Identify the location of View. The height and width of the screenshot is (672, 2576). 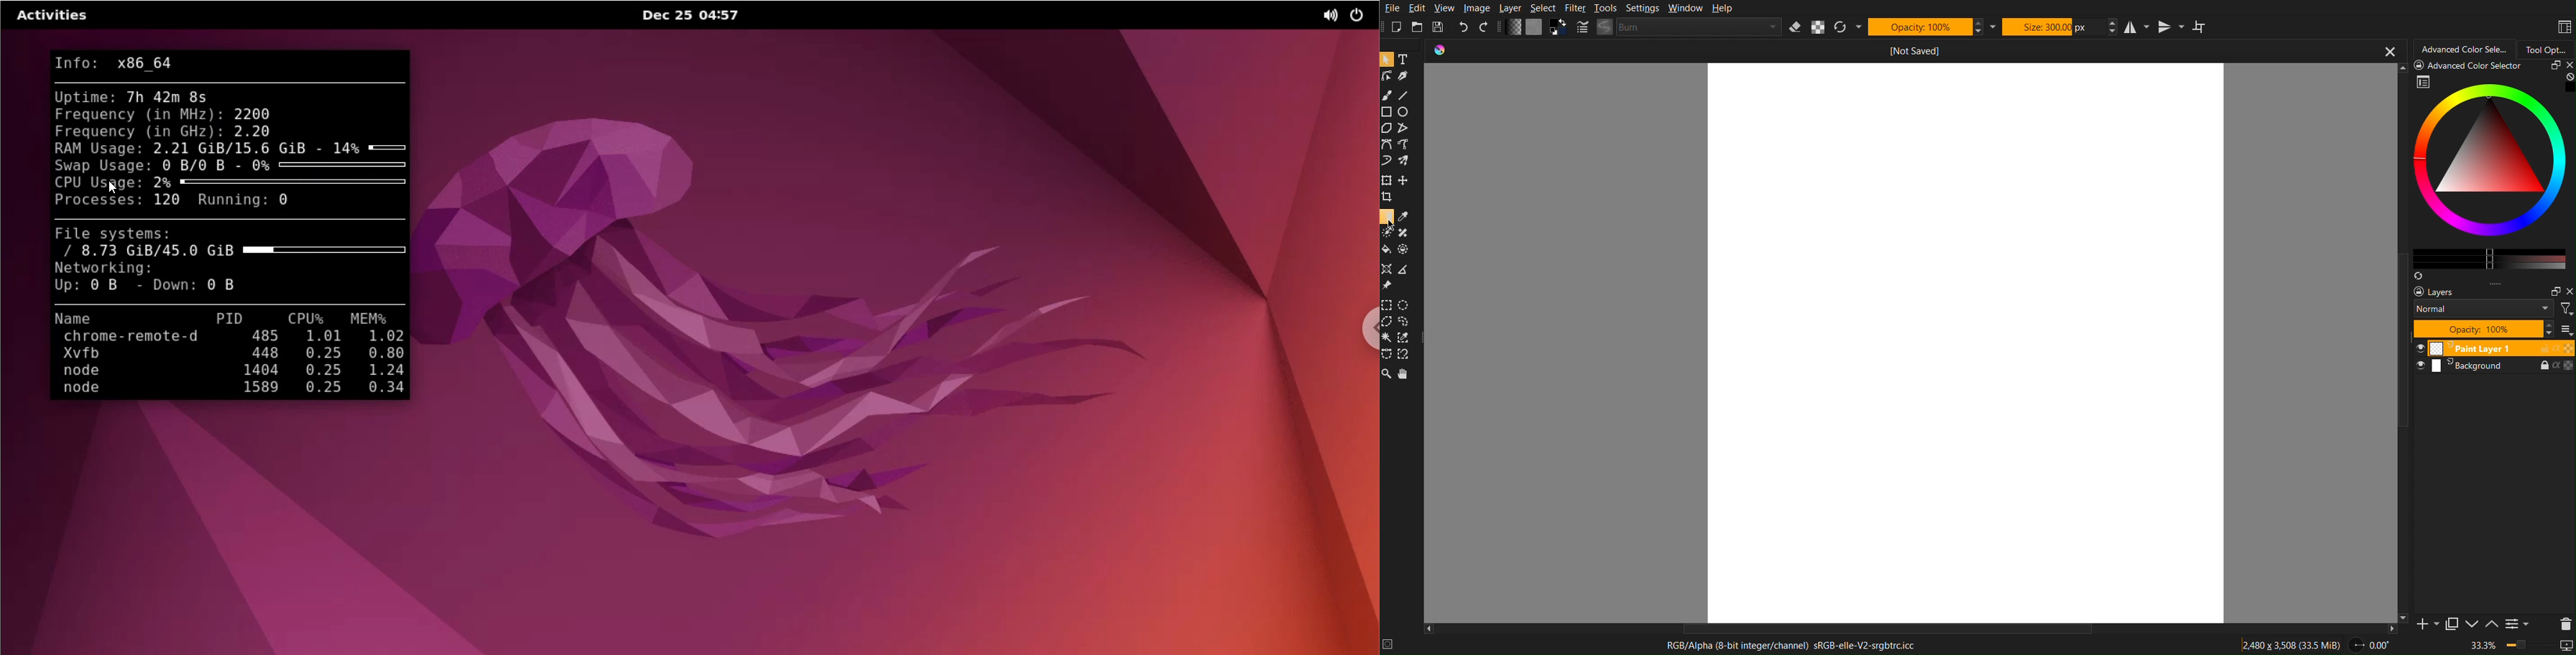
(1446, 8).